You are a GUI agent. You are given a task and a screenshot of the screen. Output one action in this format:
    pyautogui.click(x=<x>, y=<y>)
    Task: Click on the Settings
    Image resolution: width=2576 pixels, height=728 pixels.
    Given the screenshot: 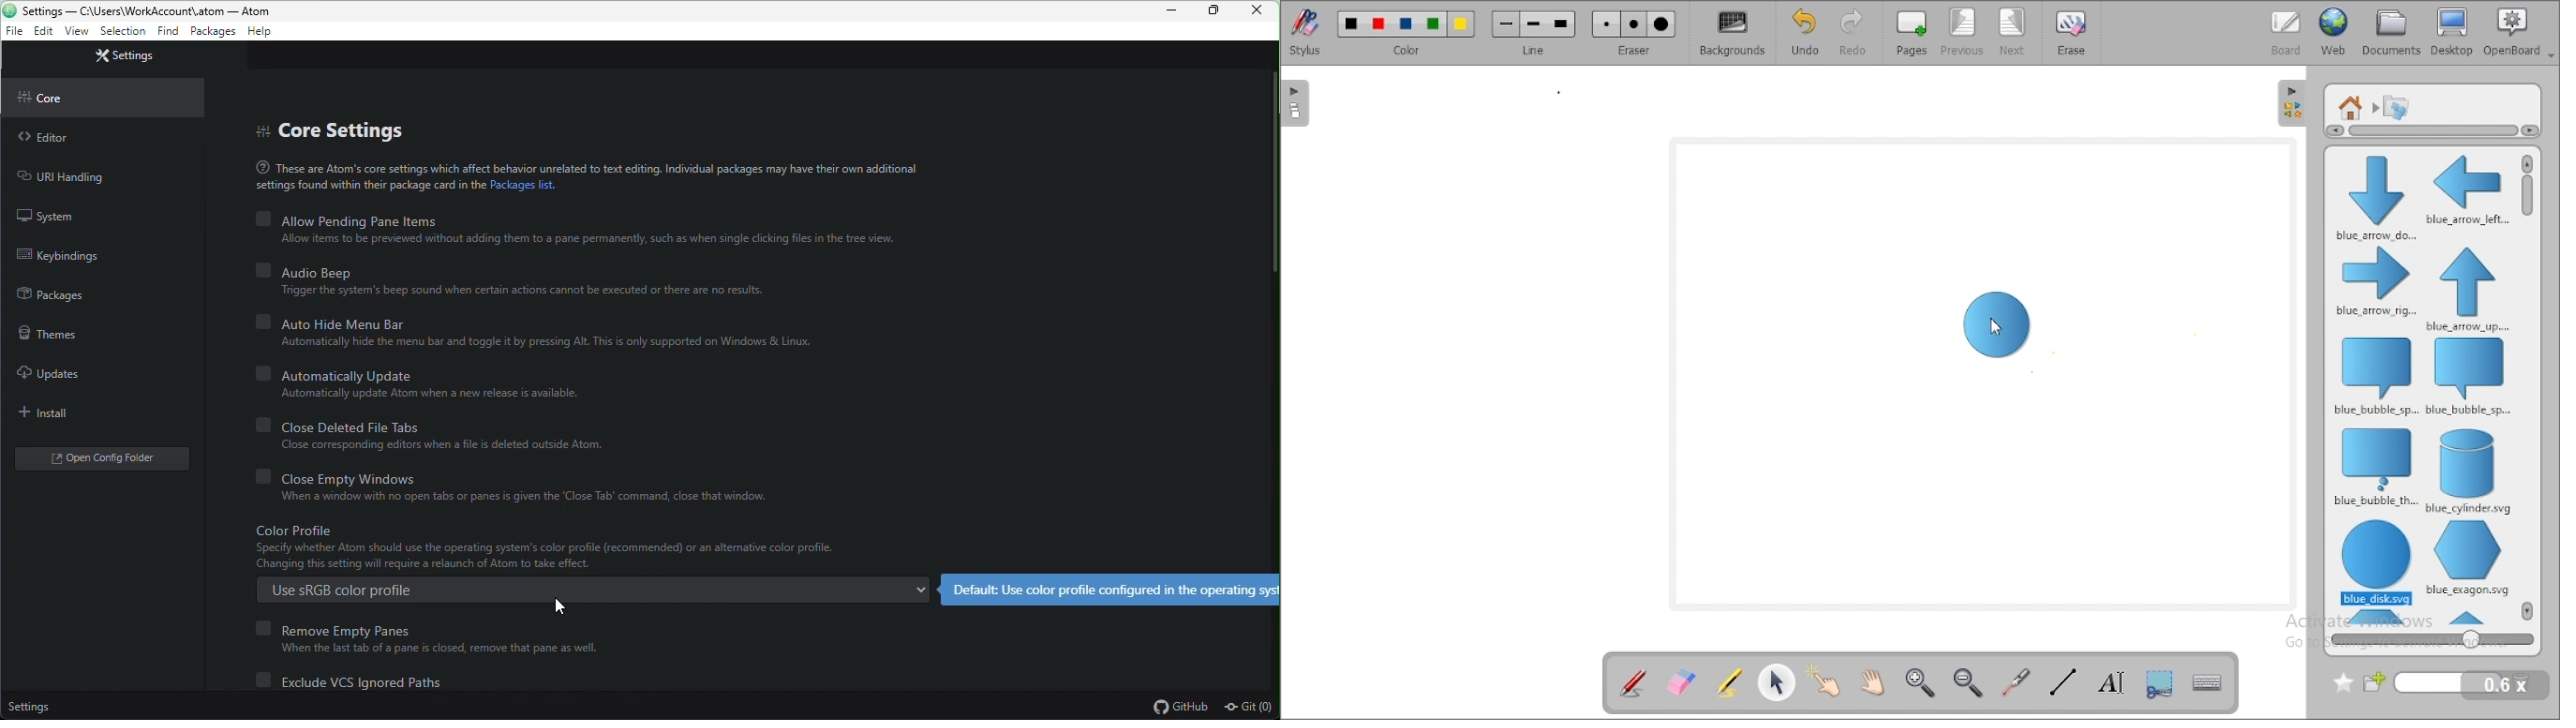 What is the action you would take?
    pyautogui.click(x=127, y=55)
    